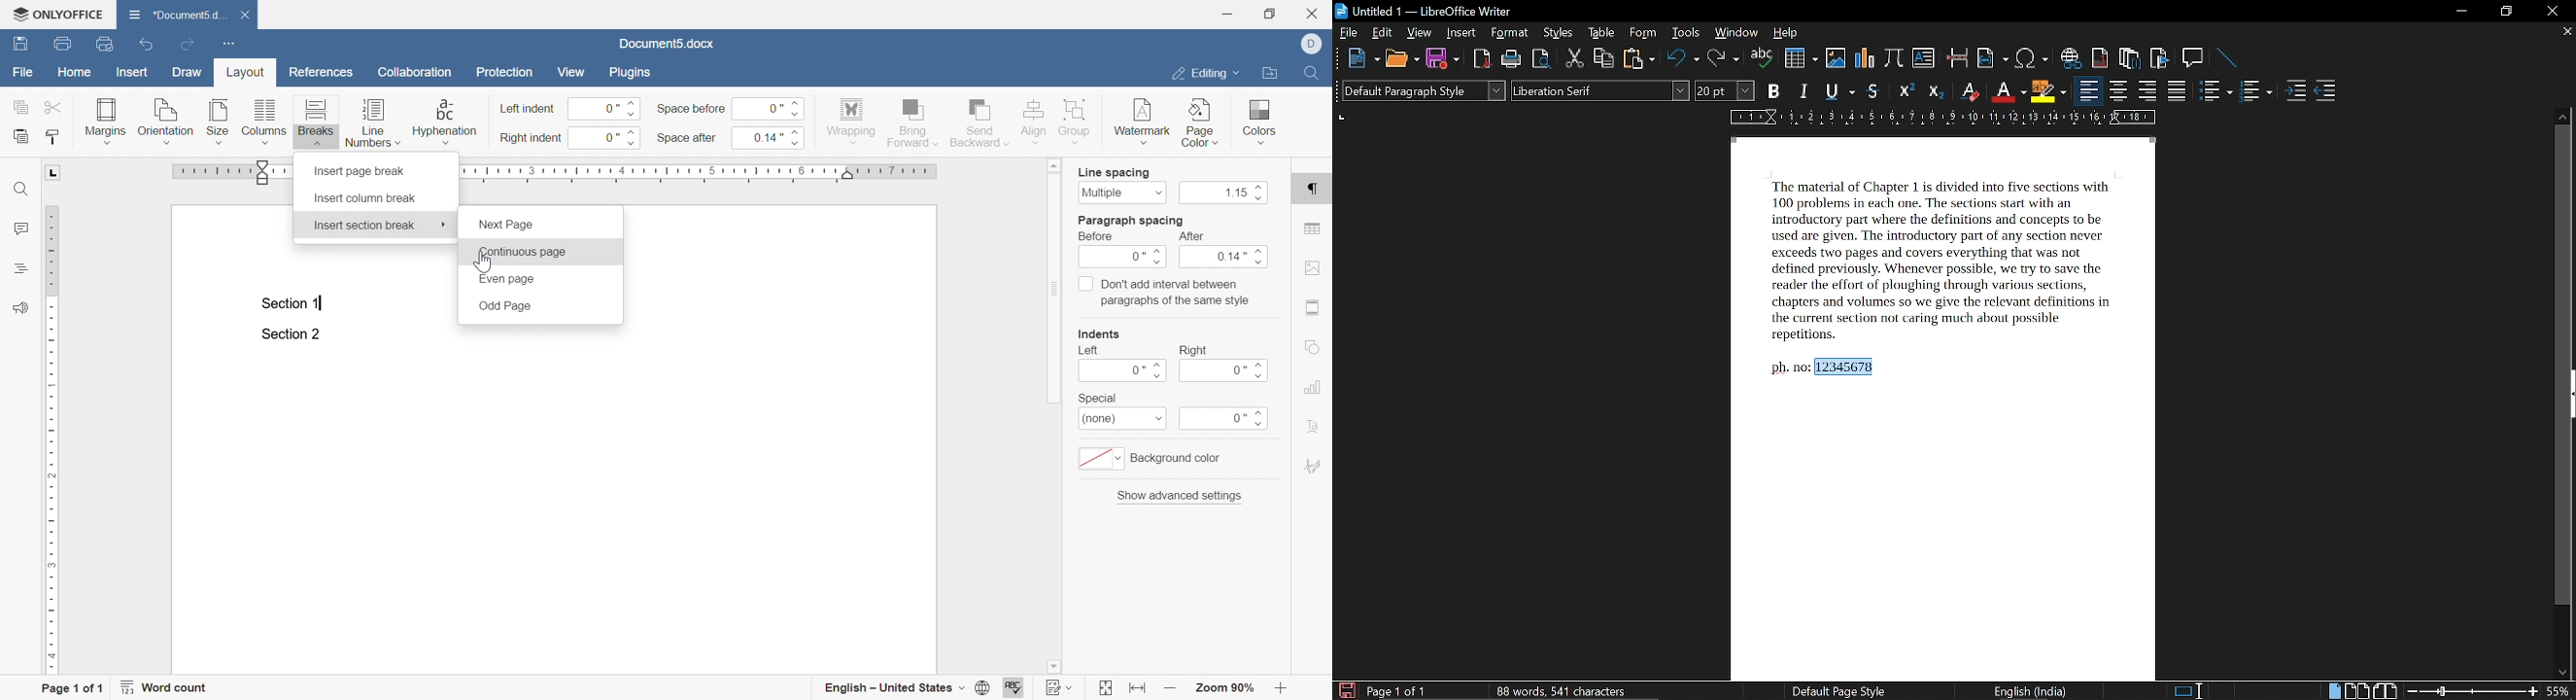 This screenshot has width=2576, height=700. I want to click on edit, so click(1383, 34).